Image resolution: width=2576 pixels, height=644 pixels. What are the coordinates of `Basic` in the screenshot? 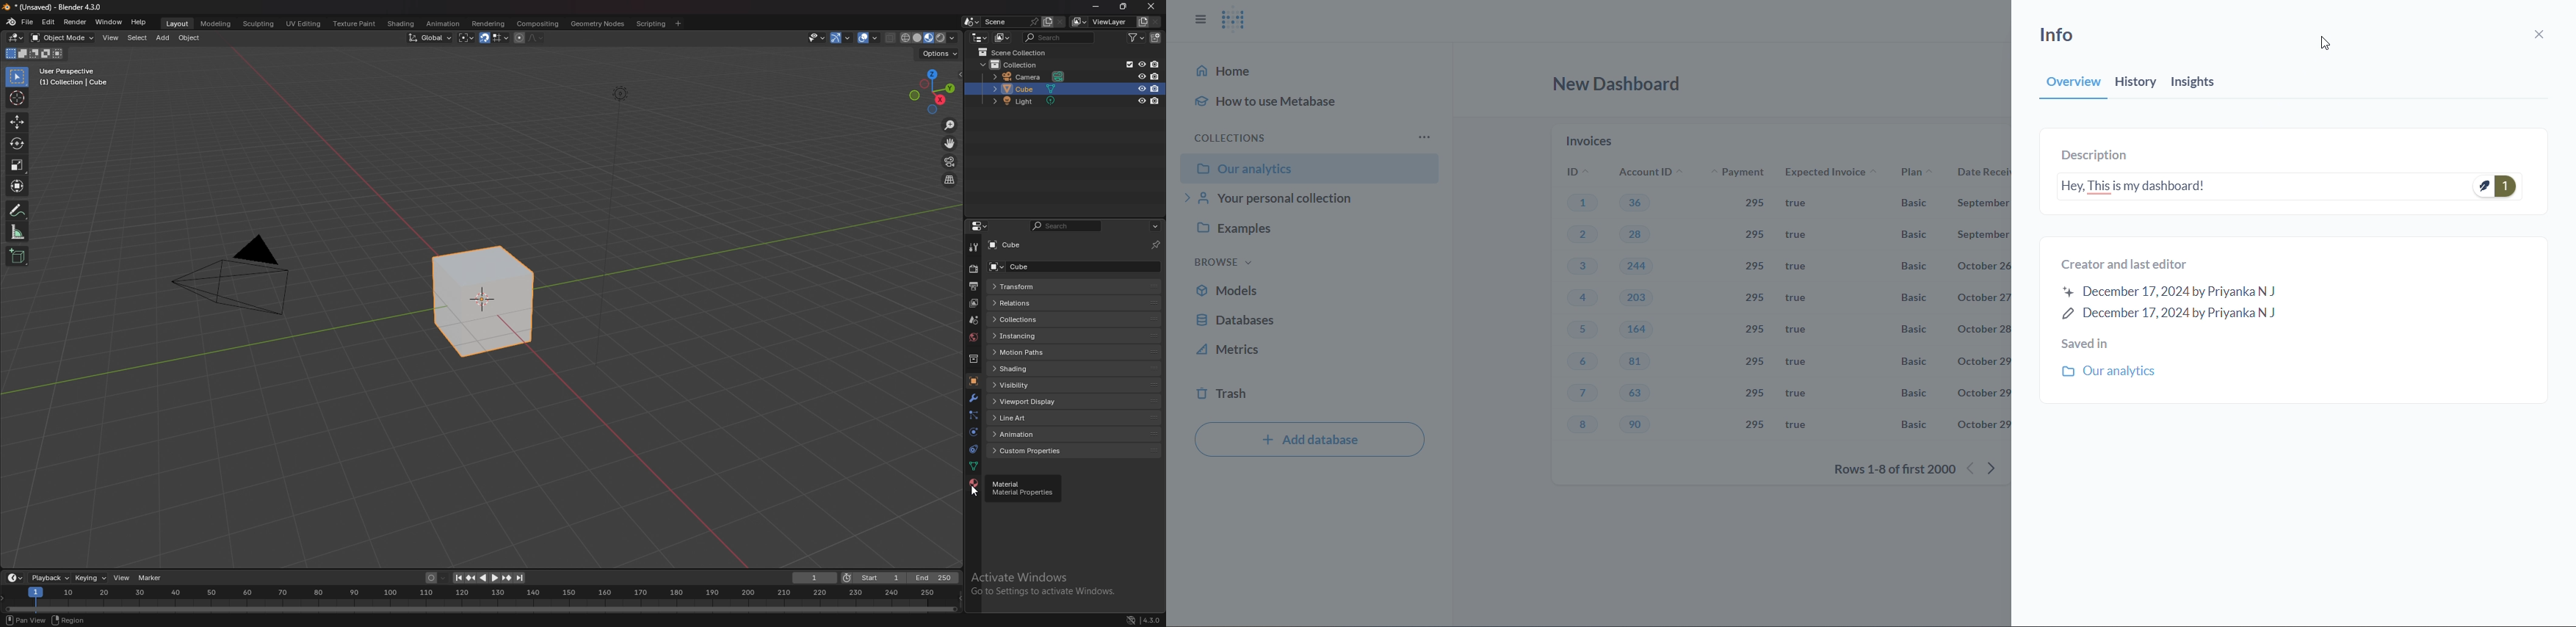 It's located at (1910, 424).